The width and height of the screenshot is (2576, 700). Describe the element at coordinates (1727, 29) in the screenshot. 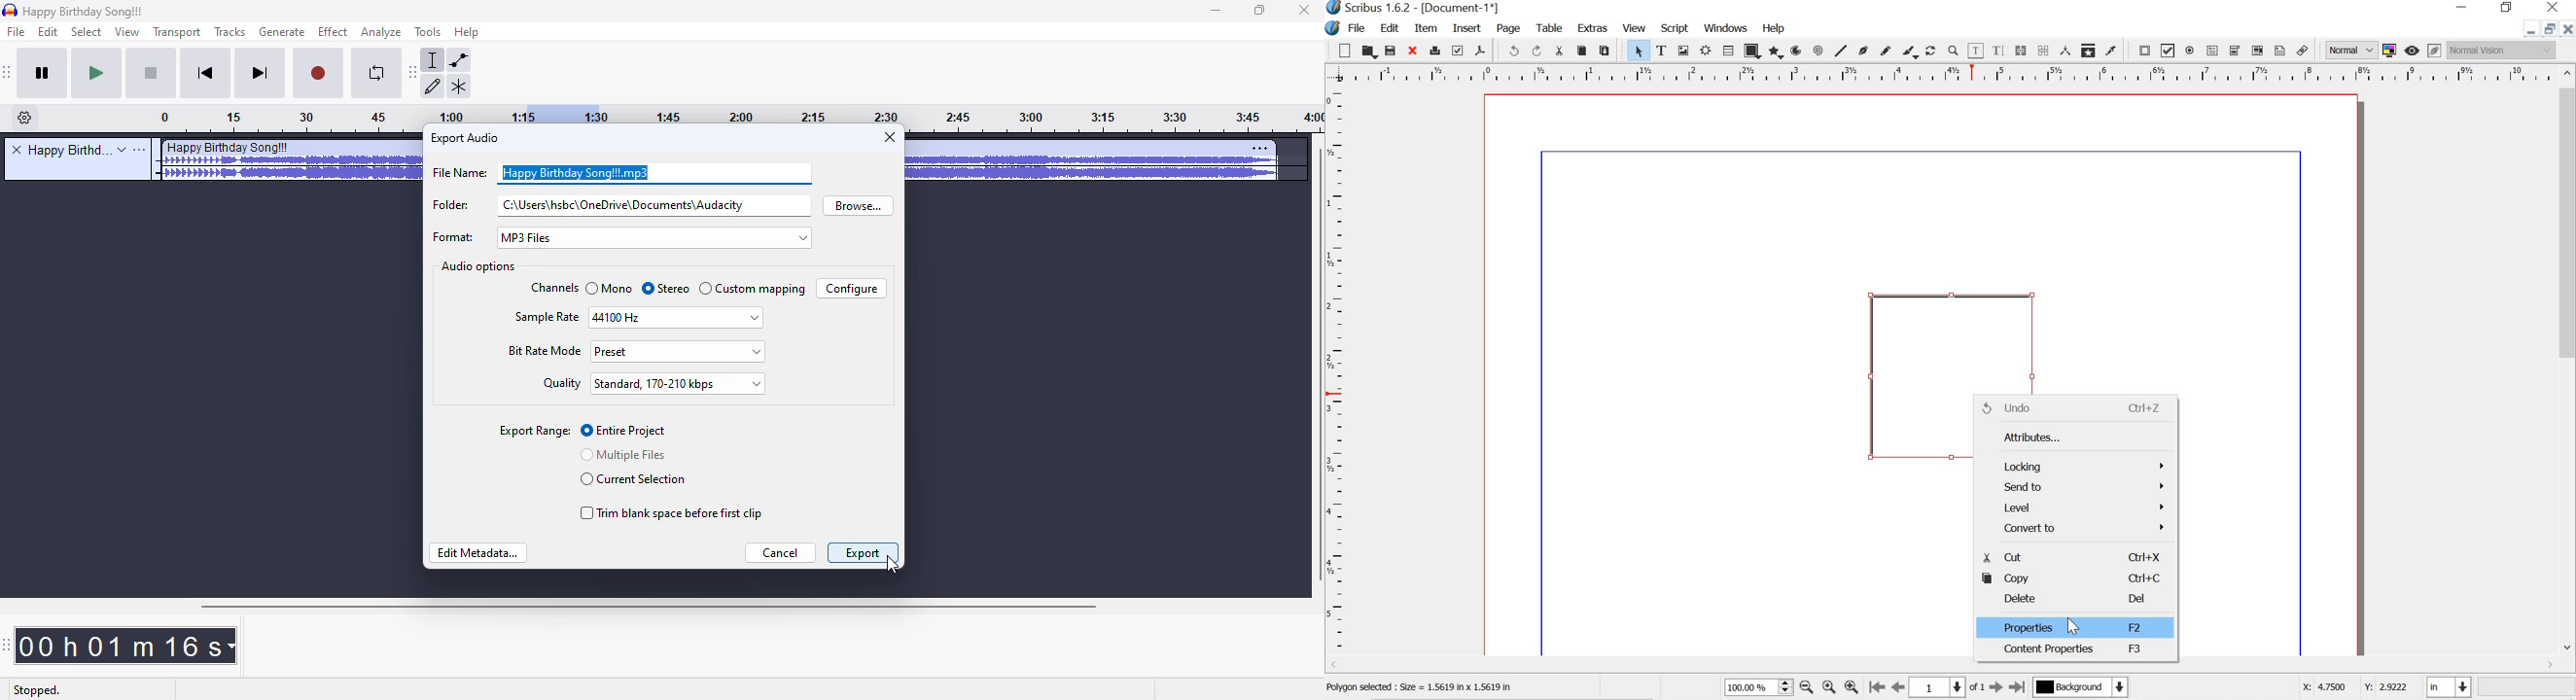

I see `windows` at that location.